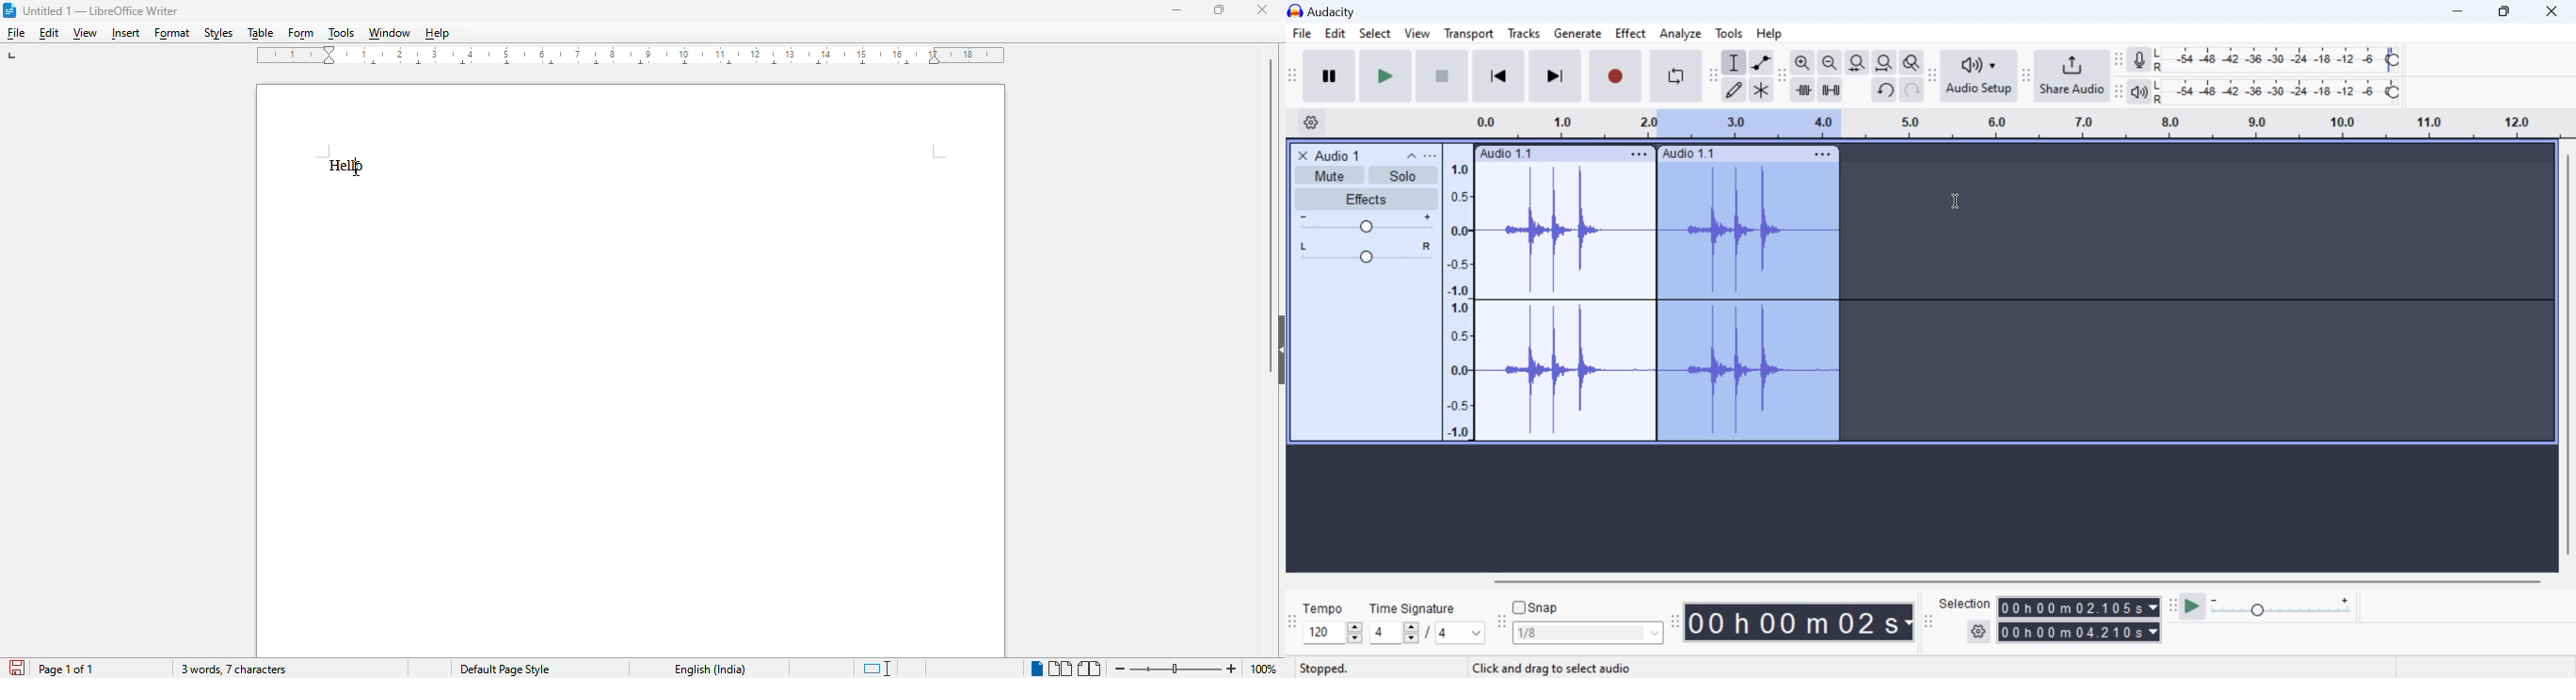 The height and width of the screenshot is (700, 2576). Describe the element at coordinates (1469, 36) in the screenshot. I see `Transport` at that location.